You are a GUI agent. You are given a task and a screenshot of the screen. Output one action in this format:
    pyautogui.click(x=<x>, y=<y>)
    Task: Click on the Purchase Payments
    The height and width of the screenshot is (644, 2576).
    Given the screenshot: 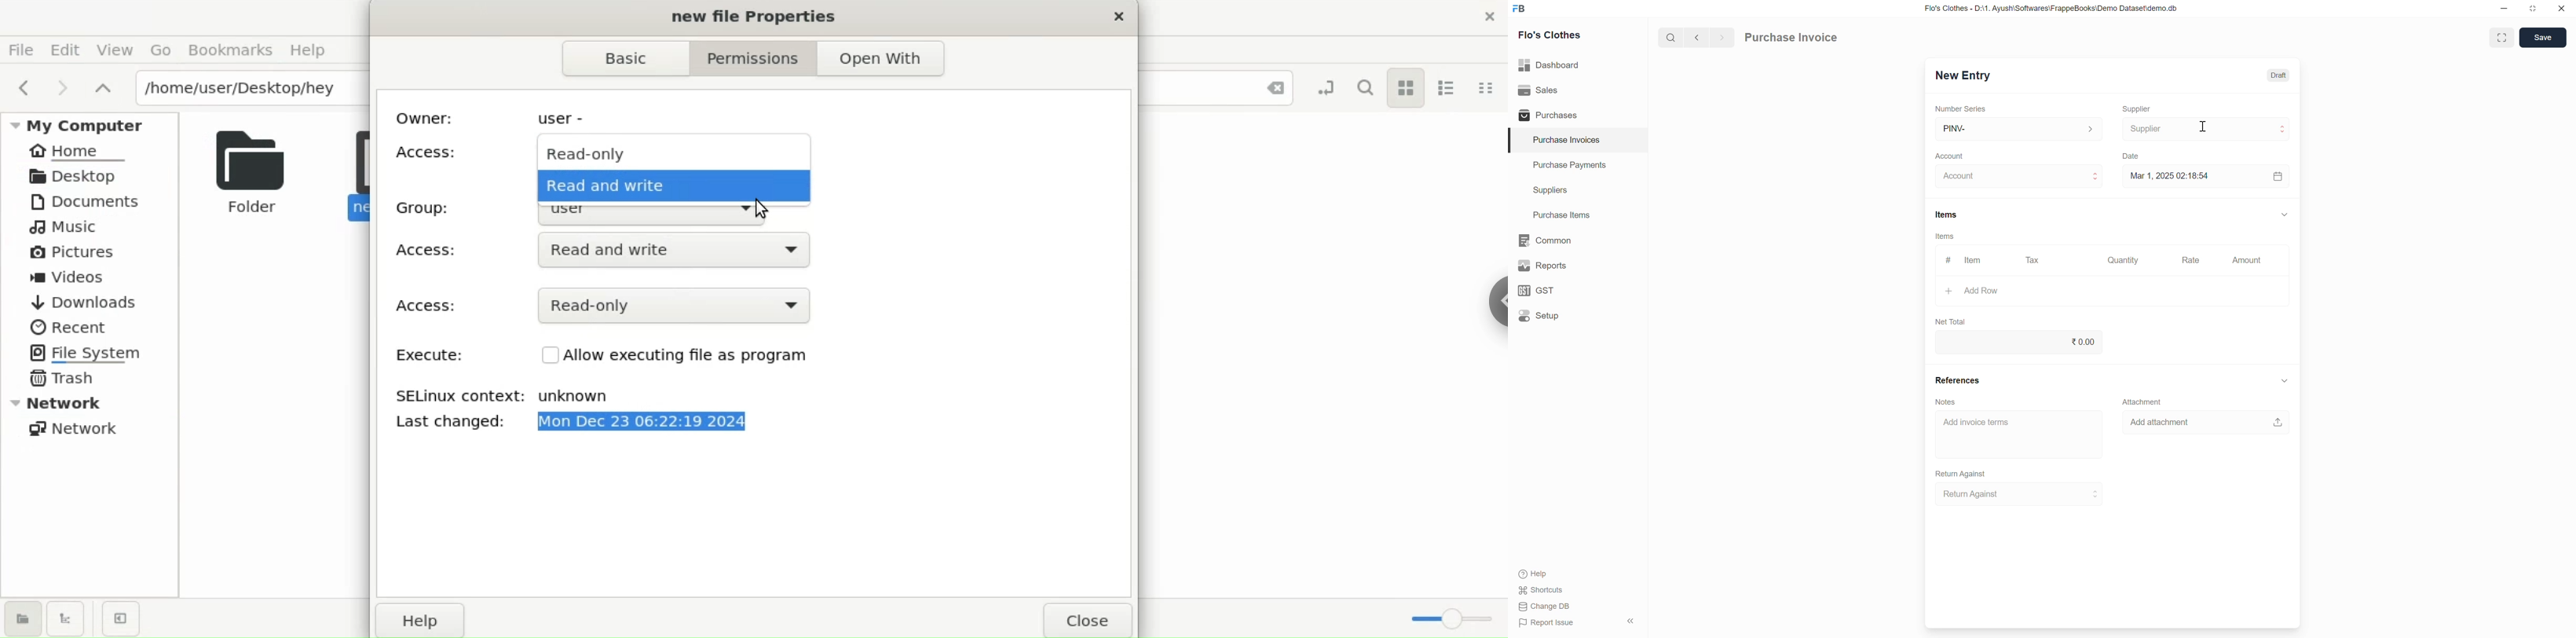 What is the action you would take?
    pyautogui.click(x=1578, y=165)
    